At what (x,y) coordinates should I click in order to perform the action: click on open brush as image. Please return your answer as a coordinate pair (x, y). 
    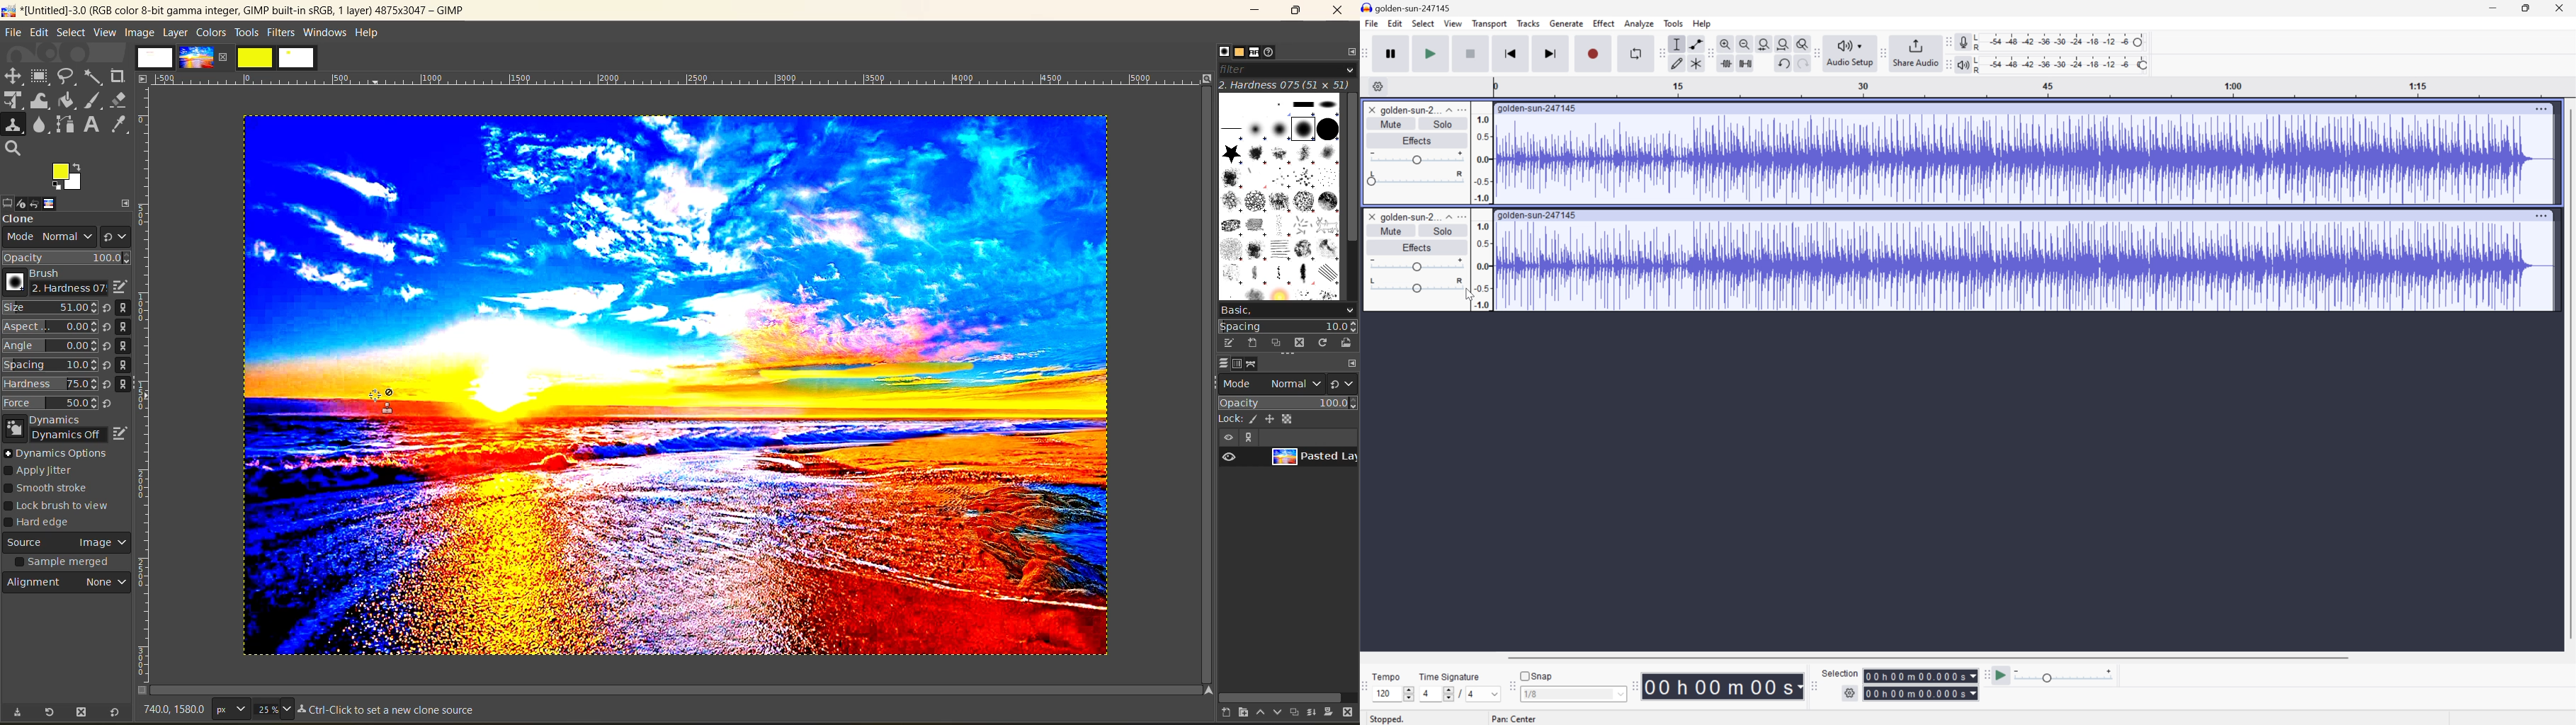
    Looking at the image, I should click on (1344, 343).